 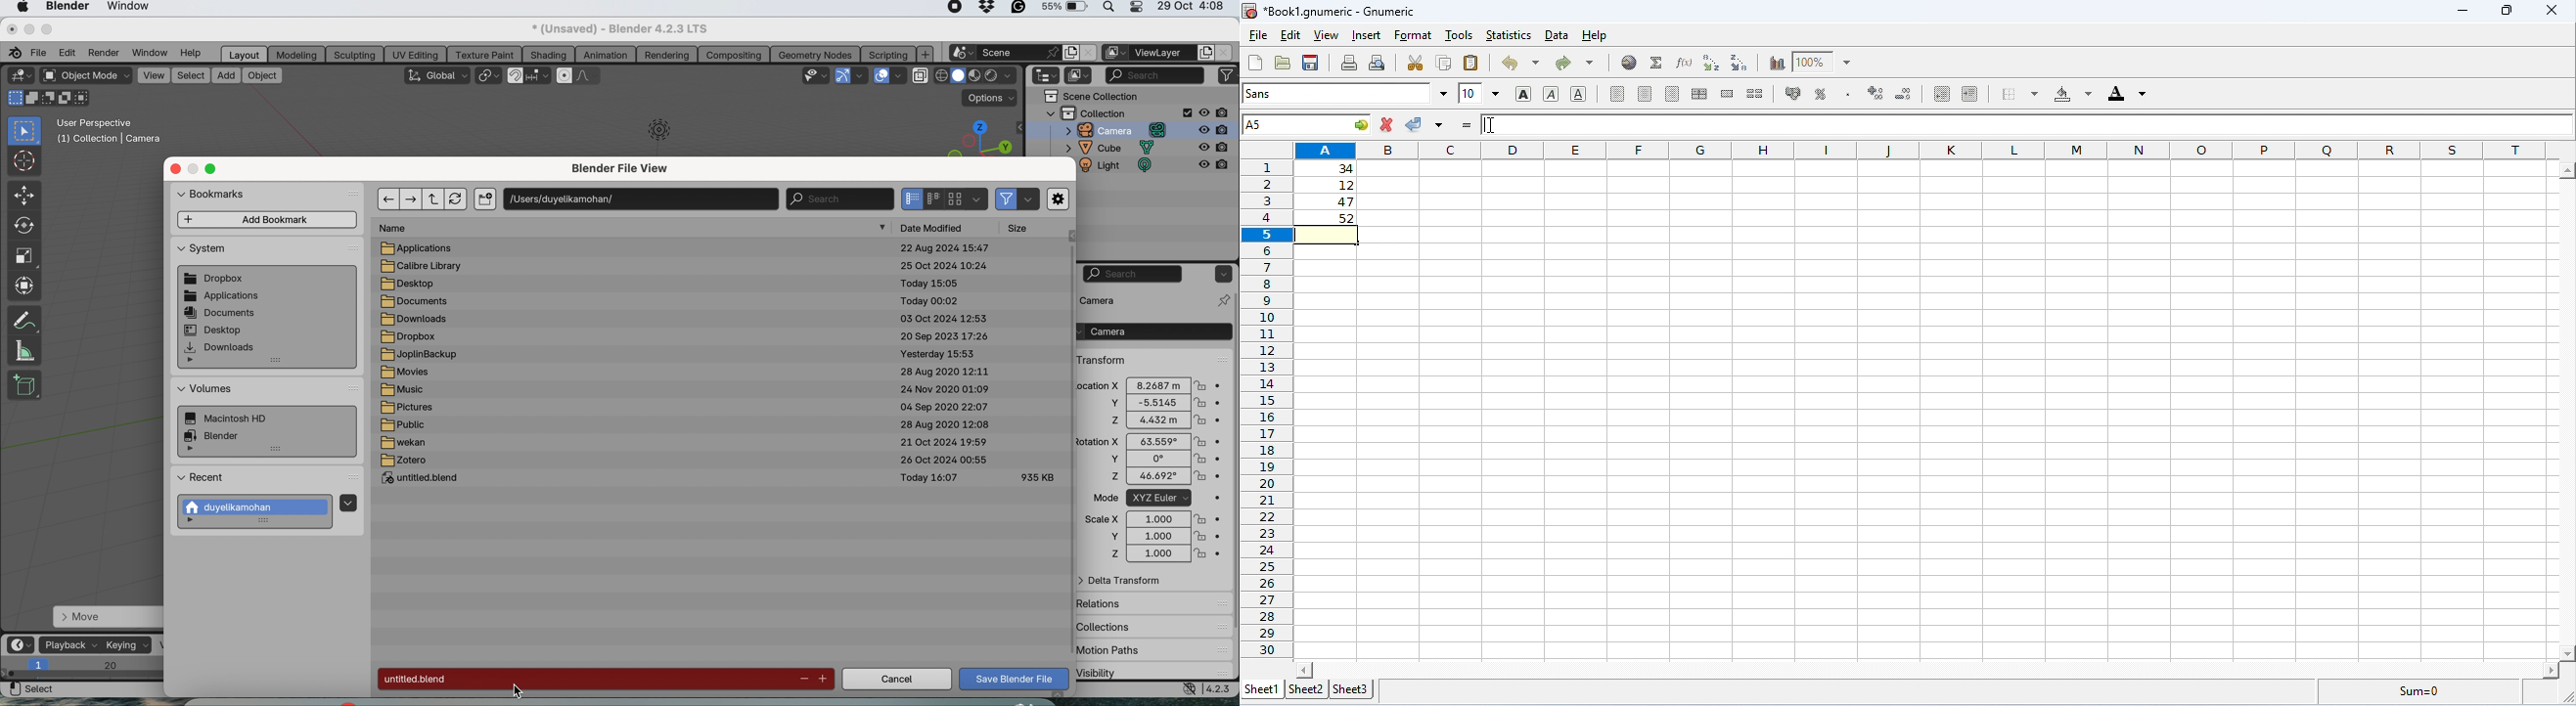 I want to click on filter, so click(x=1007, y=198).